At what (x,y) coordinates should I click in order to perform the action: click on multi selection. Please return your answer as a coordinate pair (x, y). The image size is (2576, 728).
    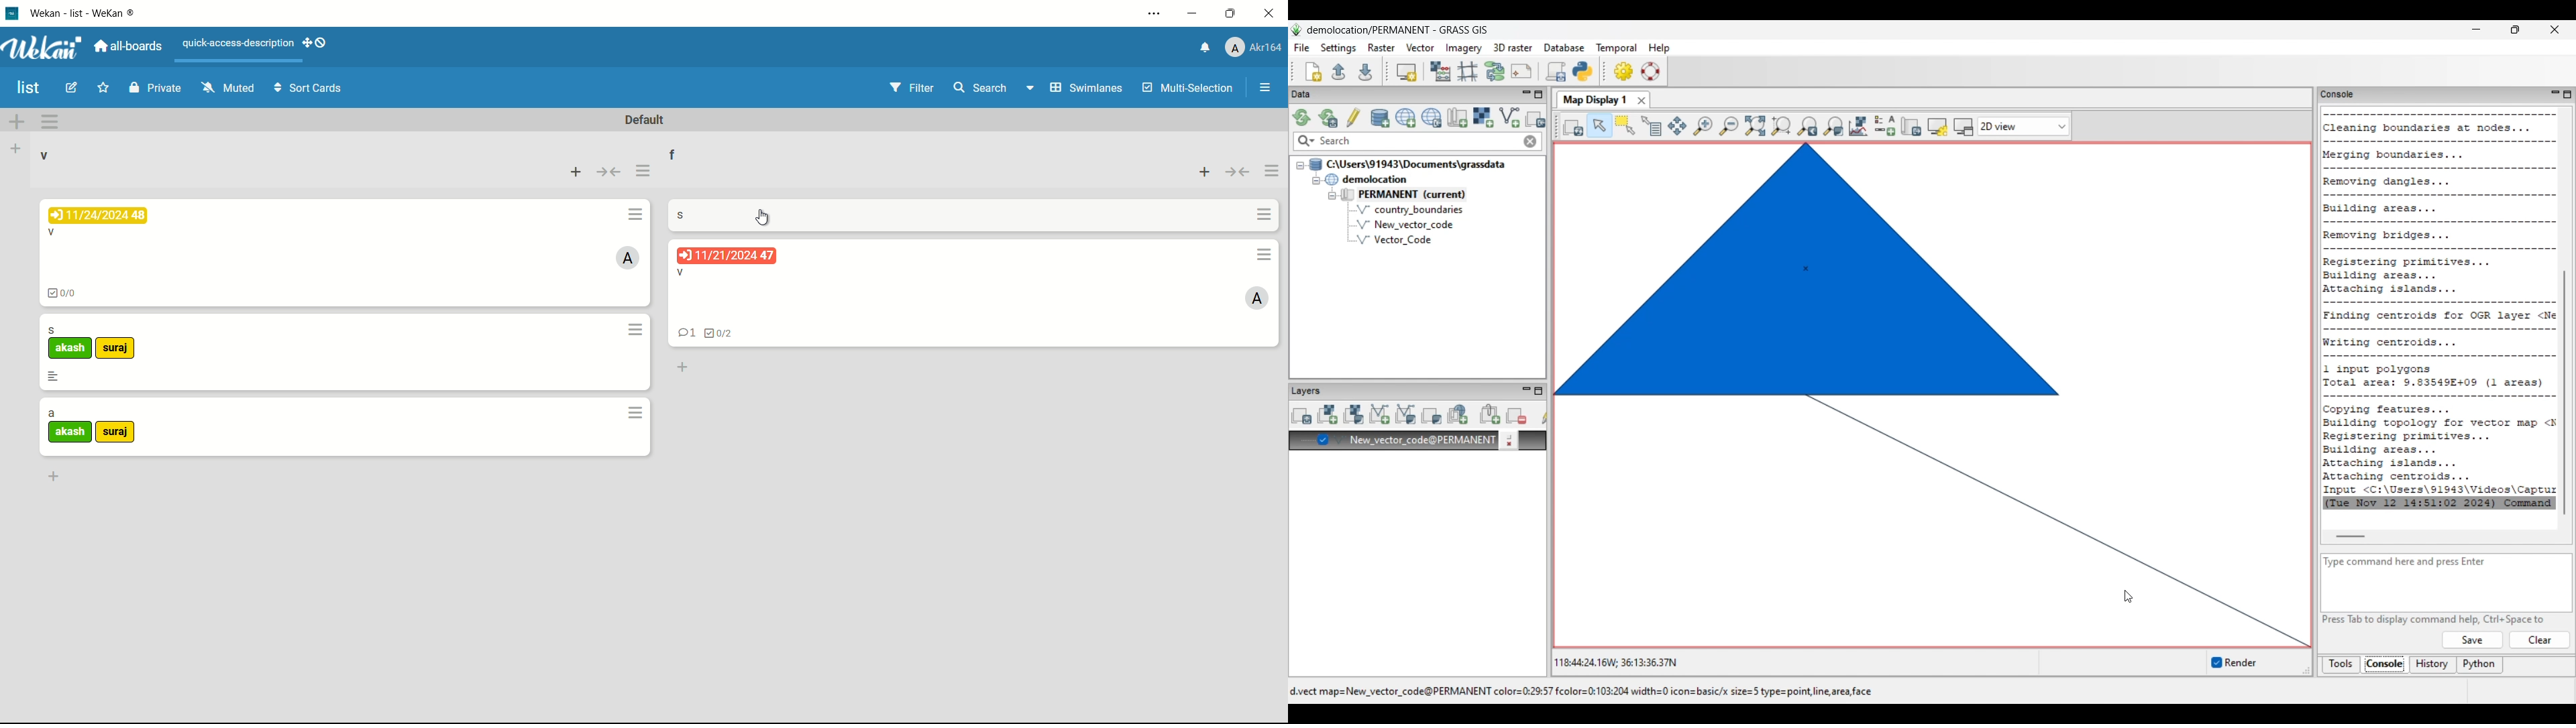
    Looking at the image, I should click on (1189, 89).